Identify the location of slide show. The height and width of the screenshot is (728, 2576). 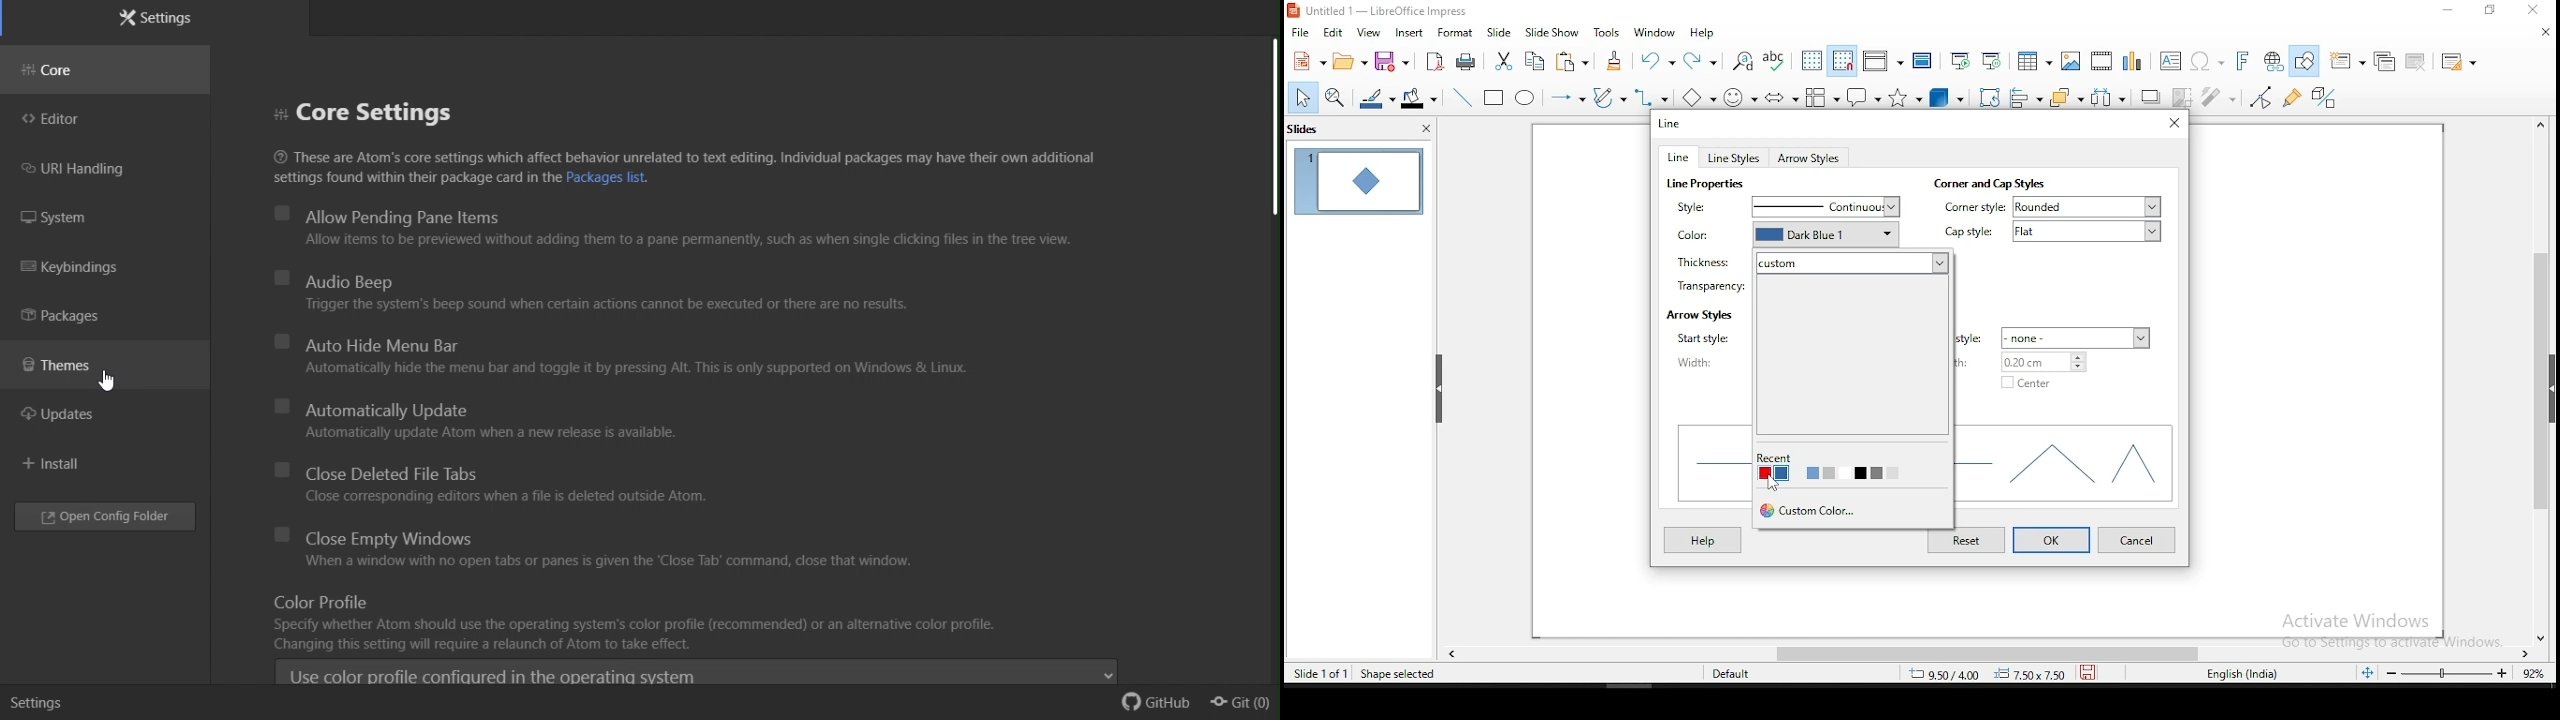
(1551, 31).